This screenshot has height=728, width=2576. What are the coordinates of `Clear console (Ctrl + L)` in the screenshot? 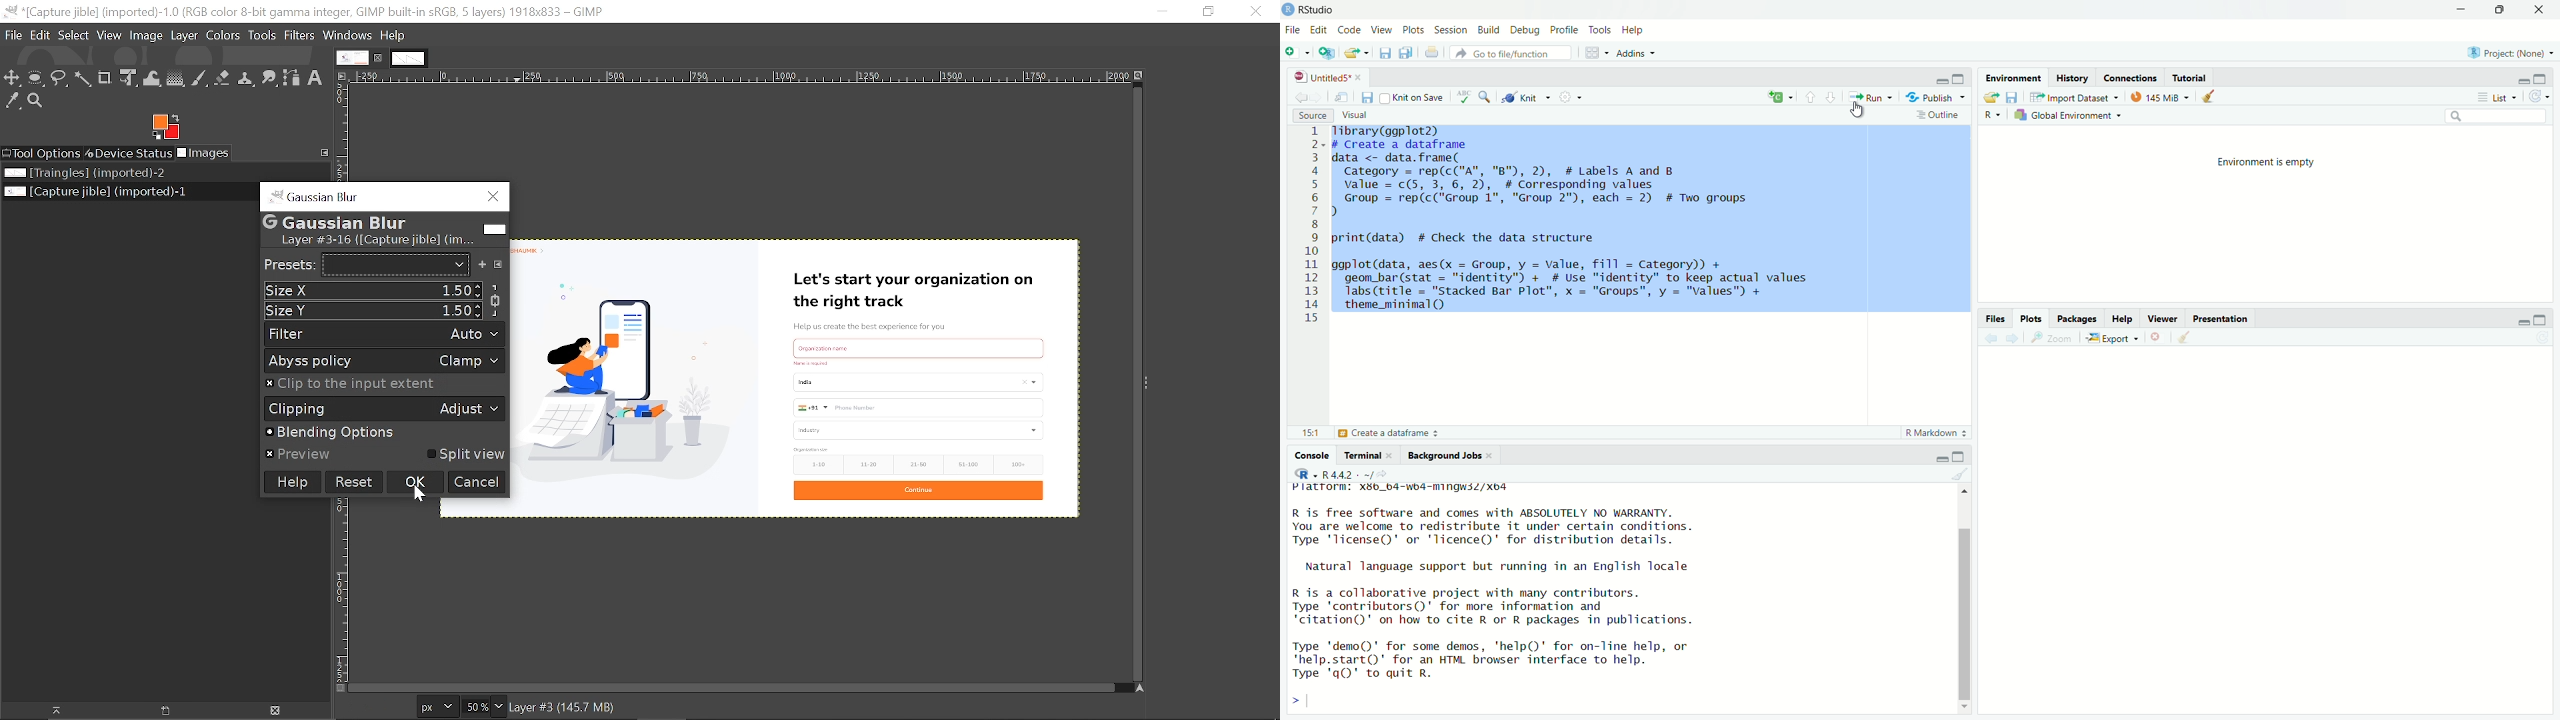 It's located at (2185, 339).